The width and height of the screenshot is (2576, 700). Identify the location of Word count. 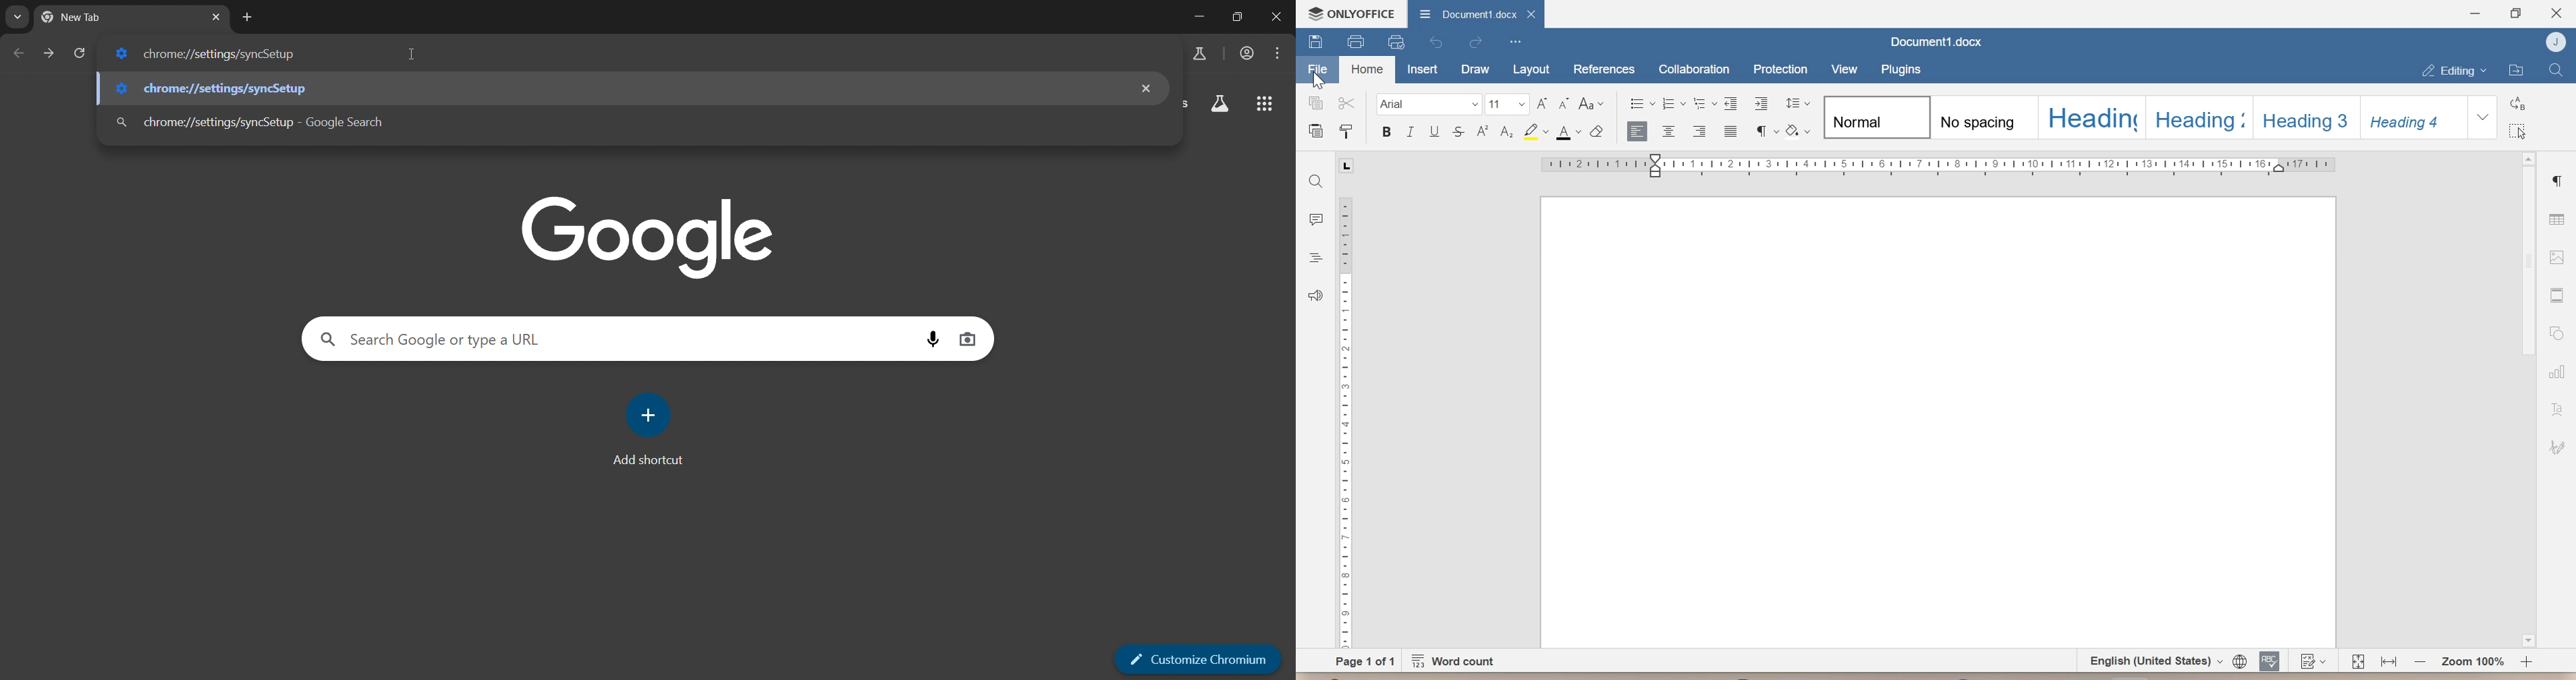
(1458, 661).